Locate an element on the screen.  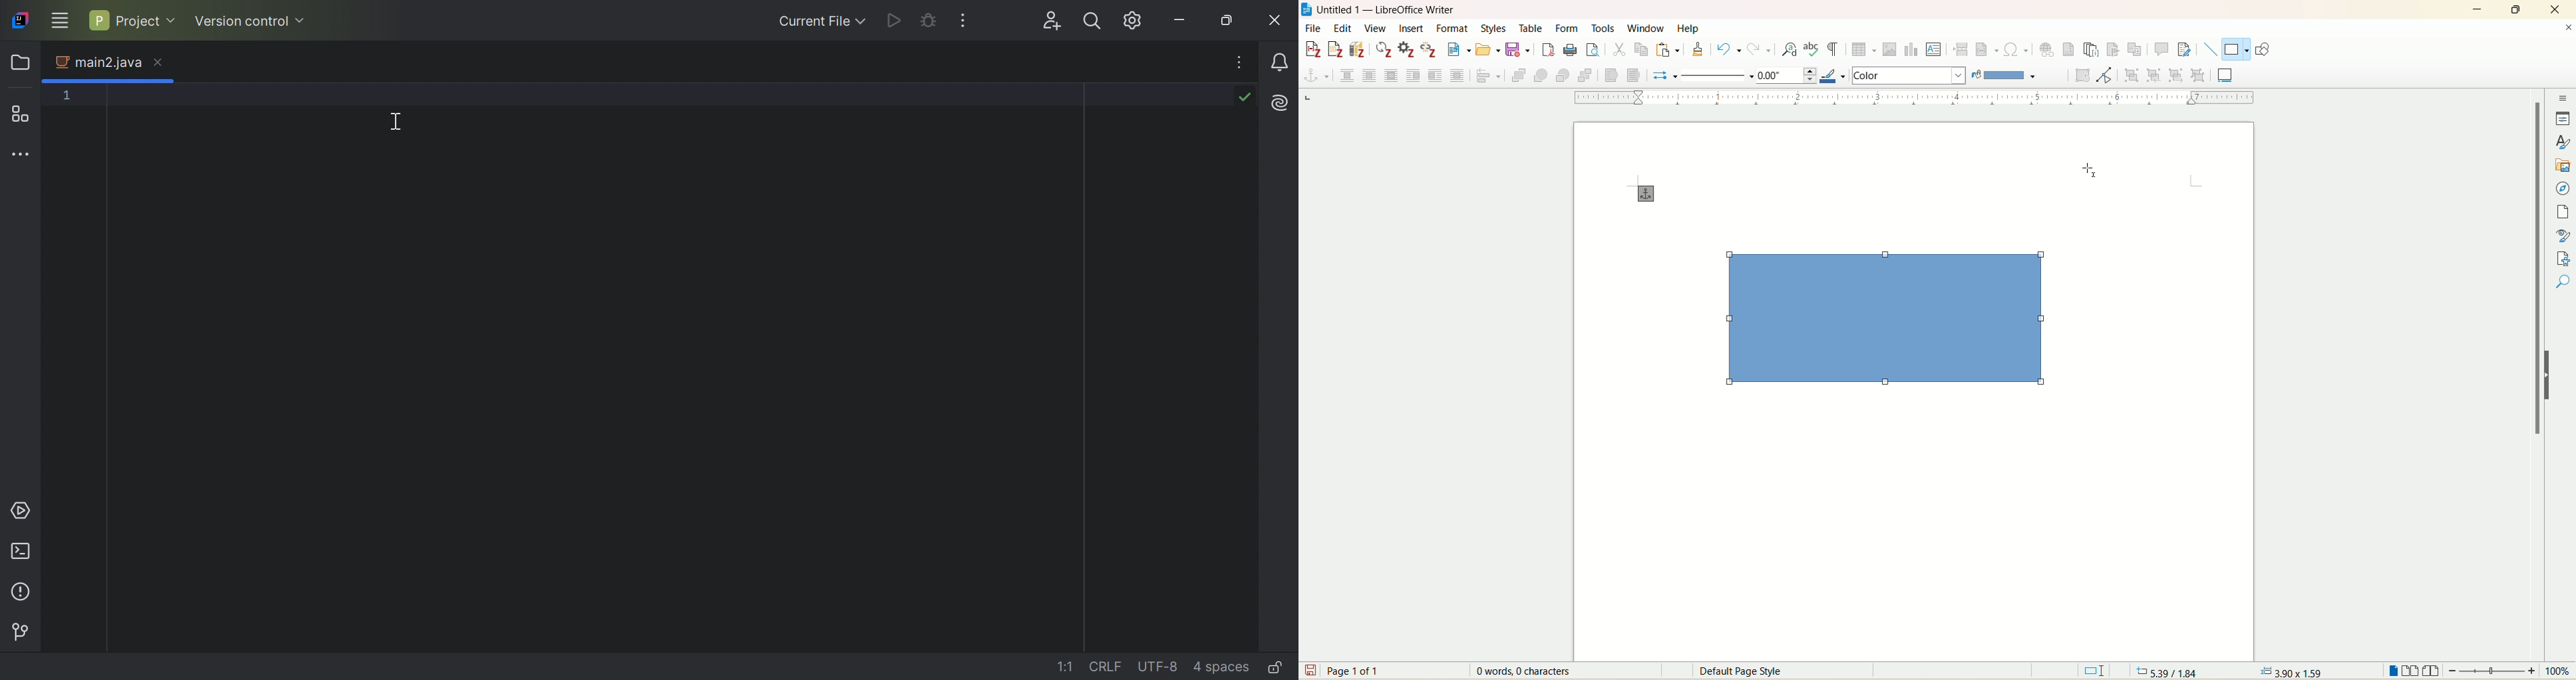
tools is located at coordinates (1605, 27).